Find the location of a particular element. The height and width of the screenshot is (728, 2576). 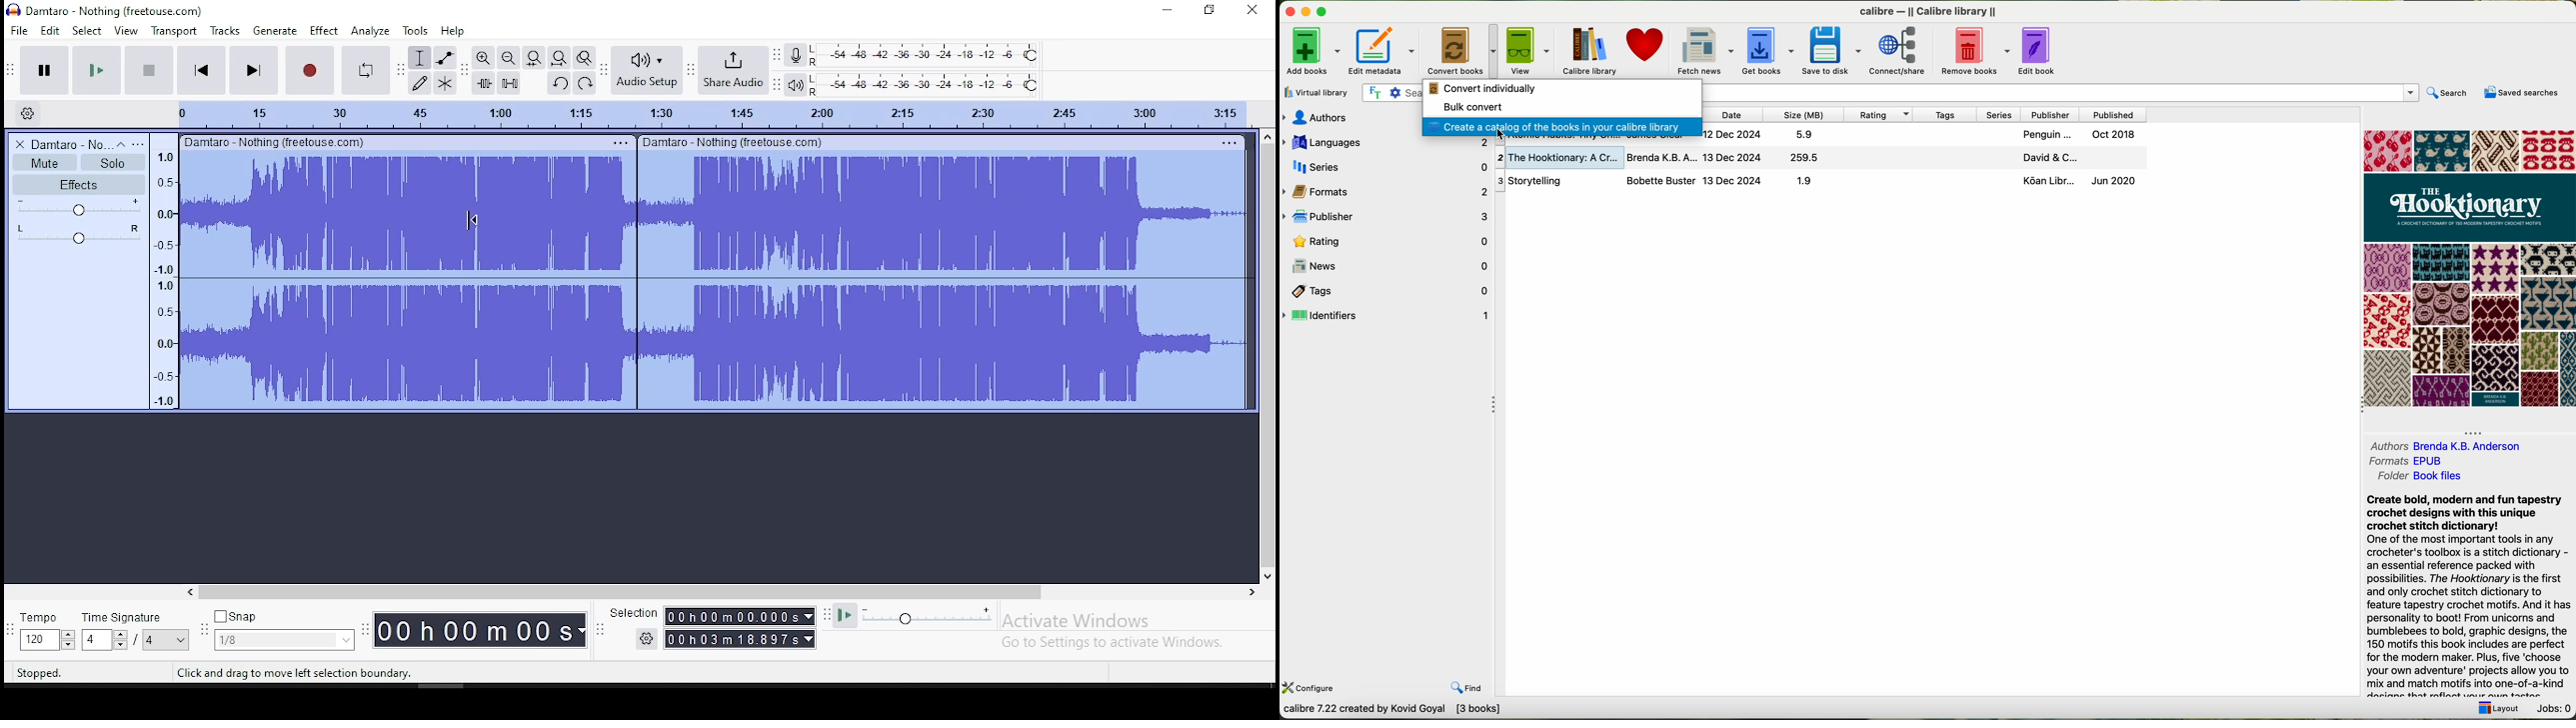

effects is located at coordinates (78, 185).